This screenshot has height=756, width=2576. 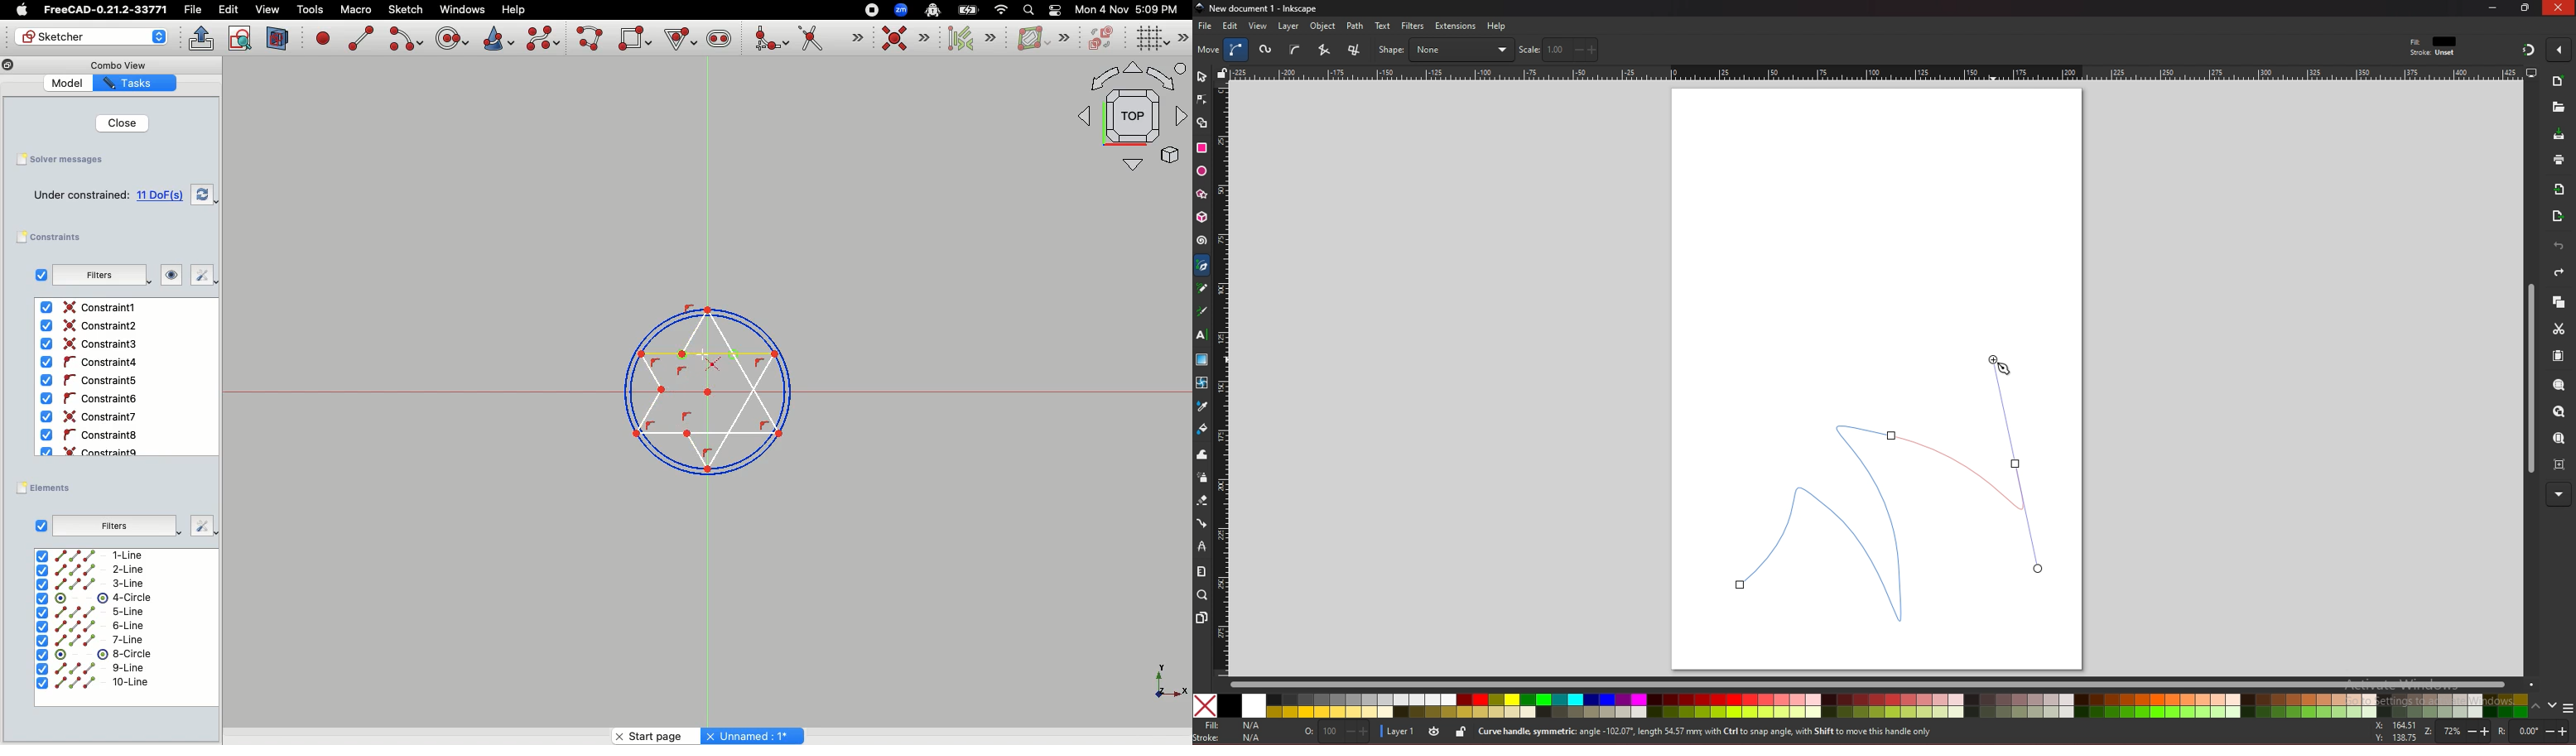 What do you see at coordinates (198, 525) in the screenshot?
I see `Fix` at bounding box center [198, 525].